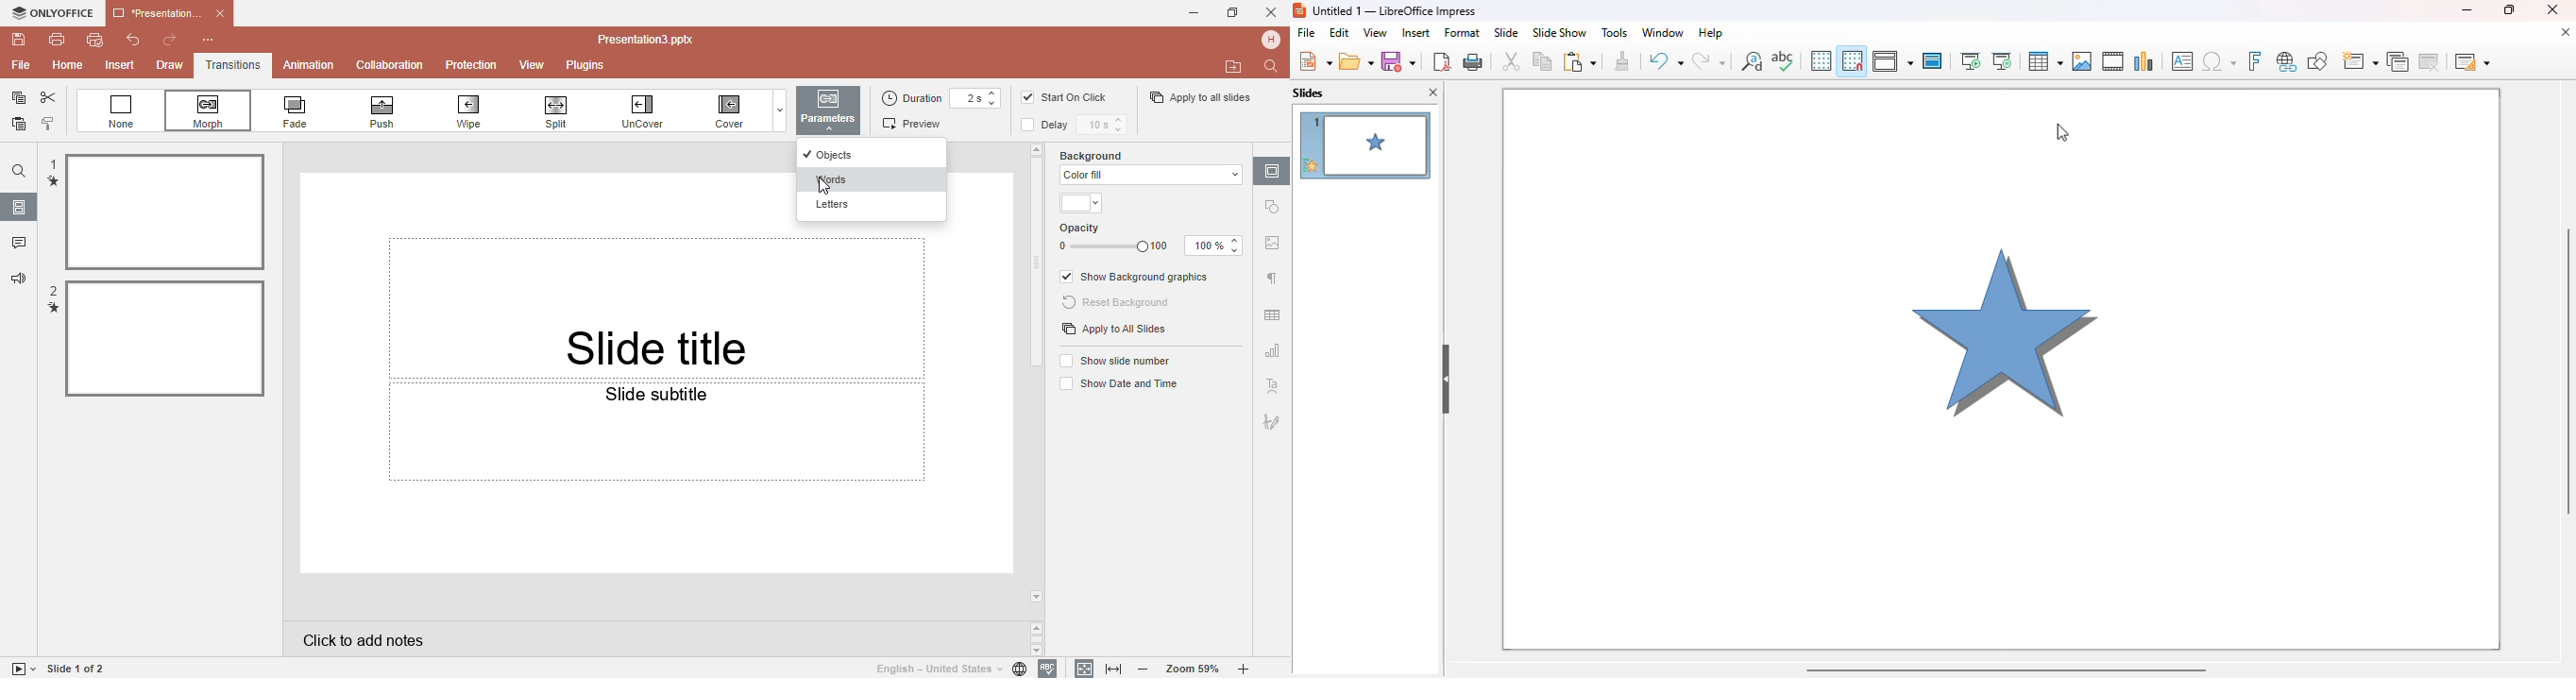  What do you see at coordinates (1441, 60) in the screenshot?
I see `export directly as PDF` at bounding box center [1441, 60].